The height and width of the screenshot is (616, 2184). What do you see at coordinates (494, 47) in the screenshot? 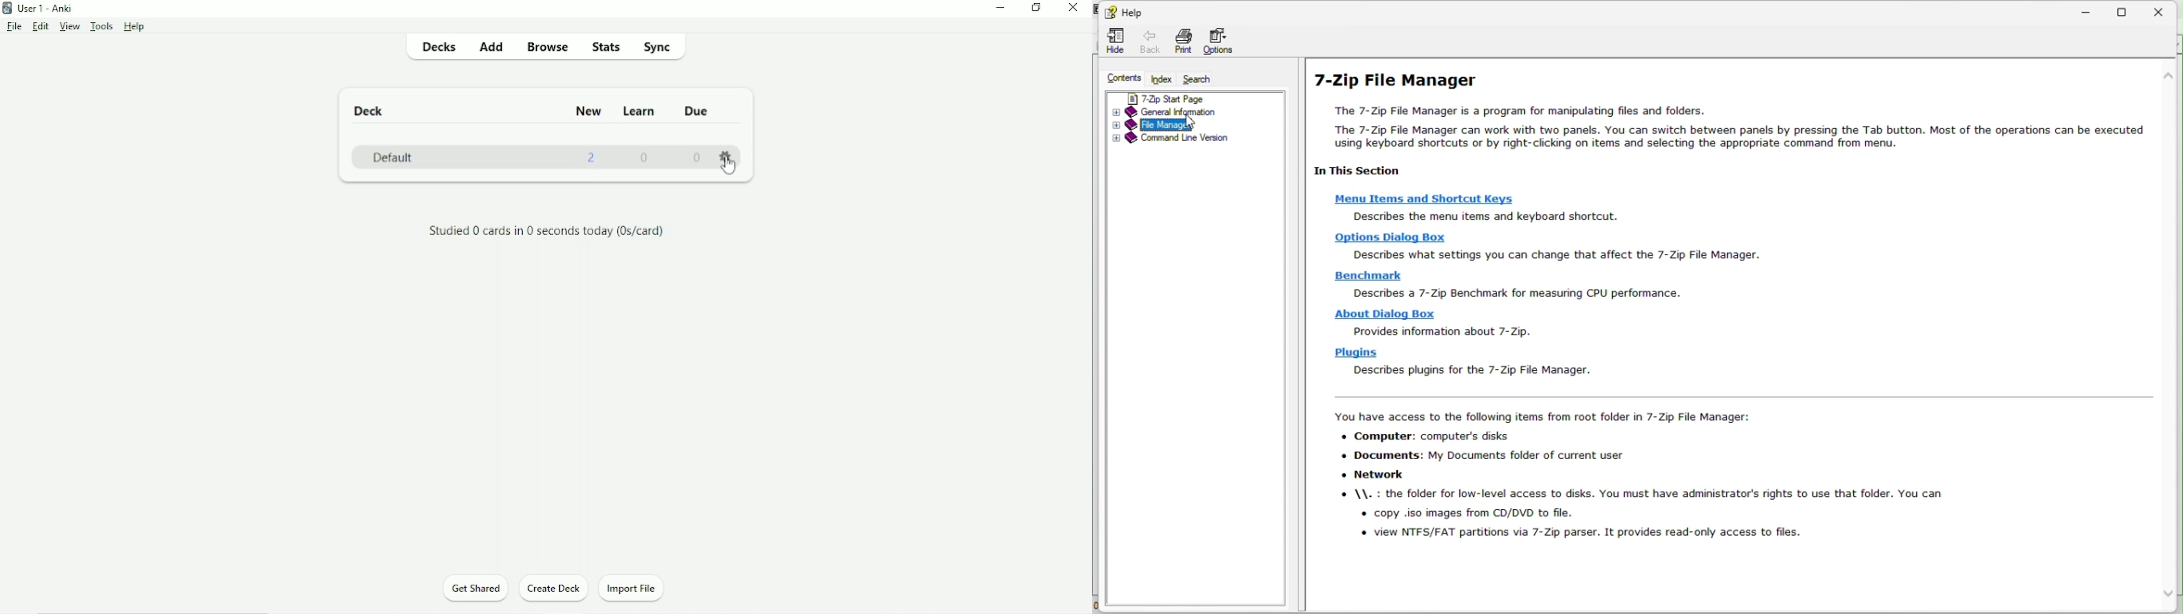
I see `Add` at bounding box center [494, 47].